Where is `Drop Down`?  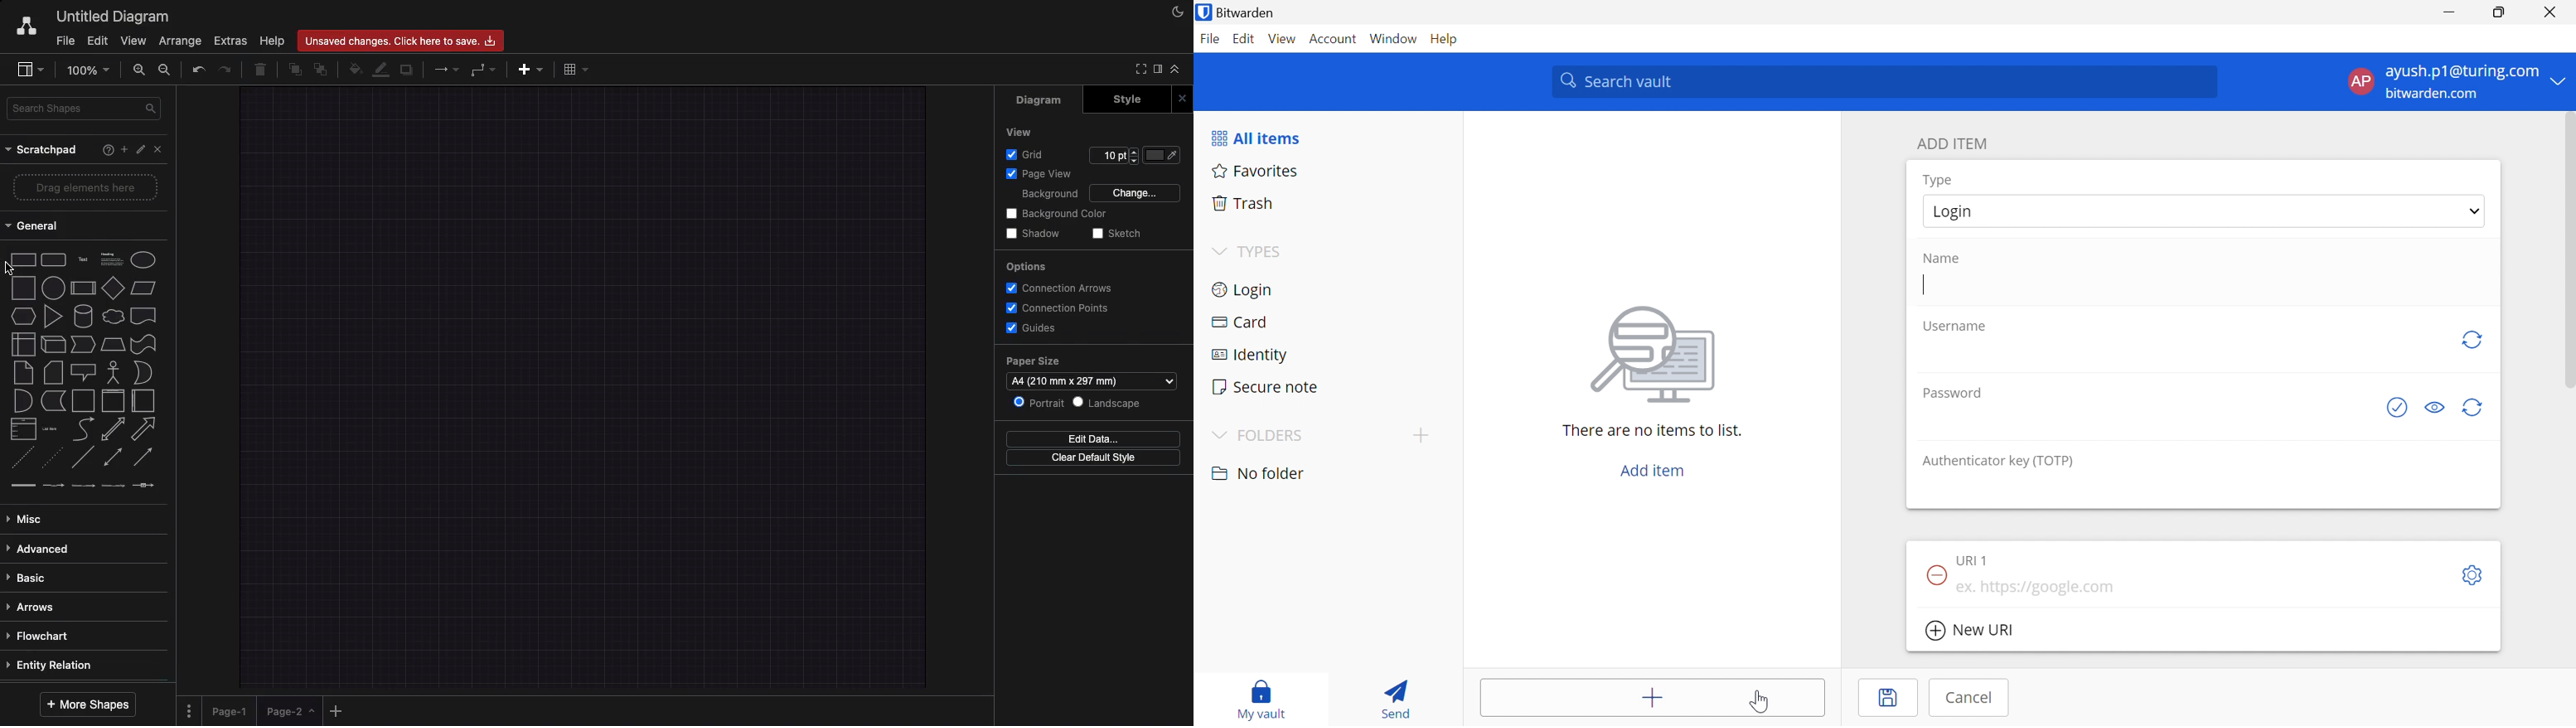 Drop Down is located at coordinates (2476, 210).